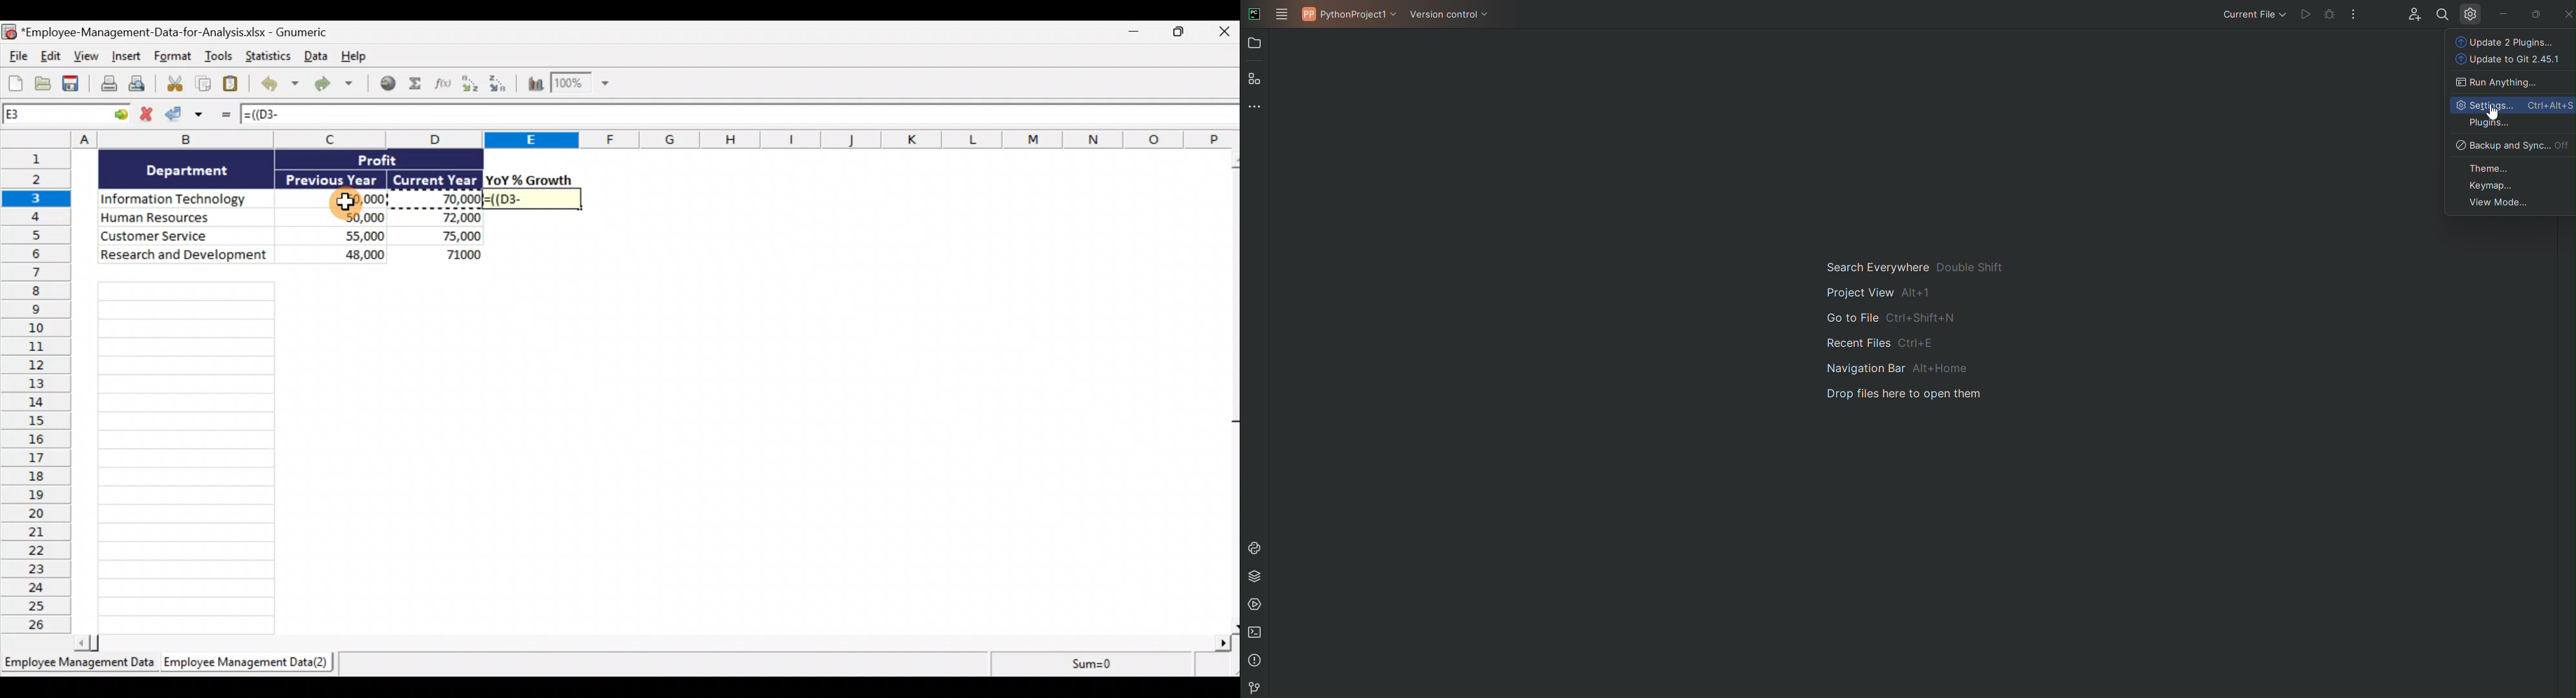 This screenshot has height=700, width=2576. What do you see at coordinates (447, 87) in the screenshot?
I see `Edit a function in the current cell` at bounding box center [447, 87].